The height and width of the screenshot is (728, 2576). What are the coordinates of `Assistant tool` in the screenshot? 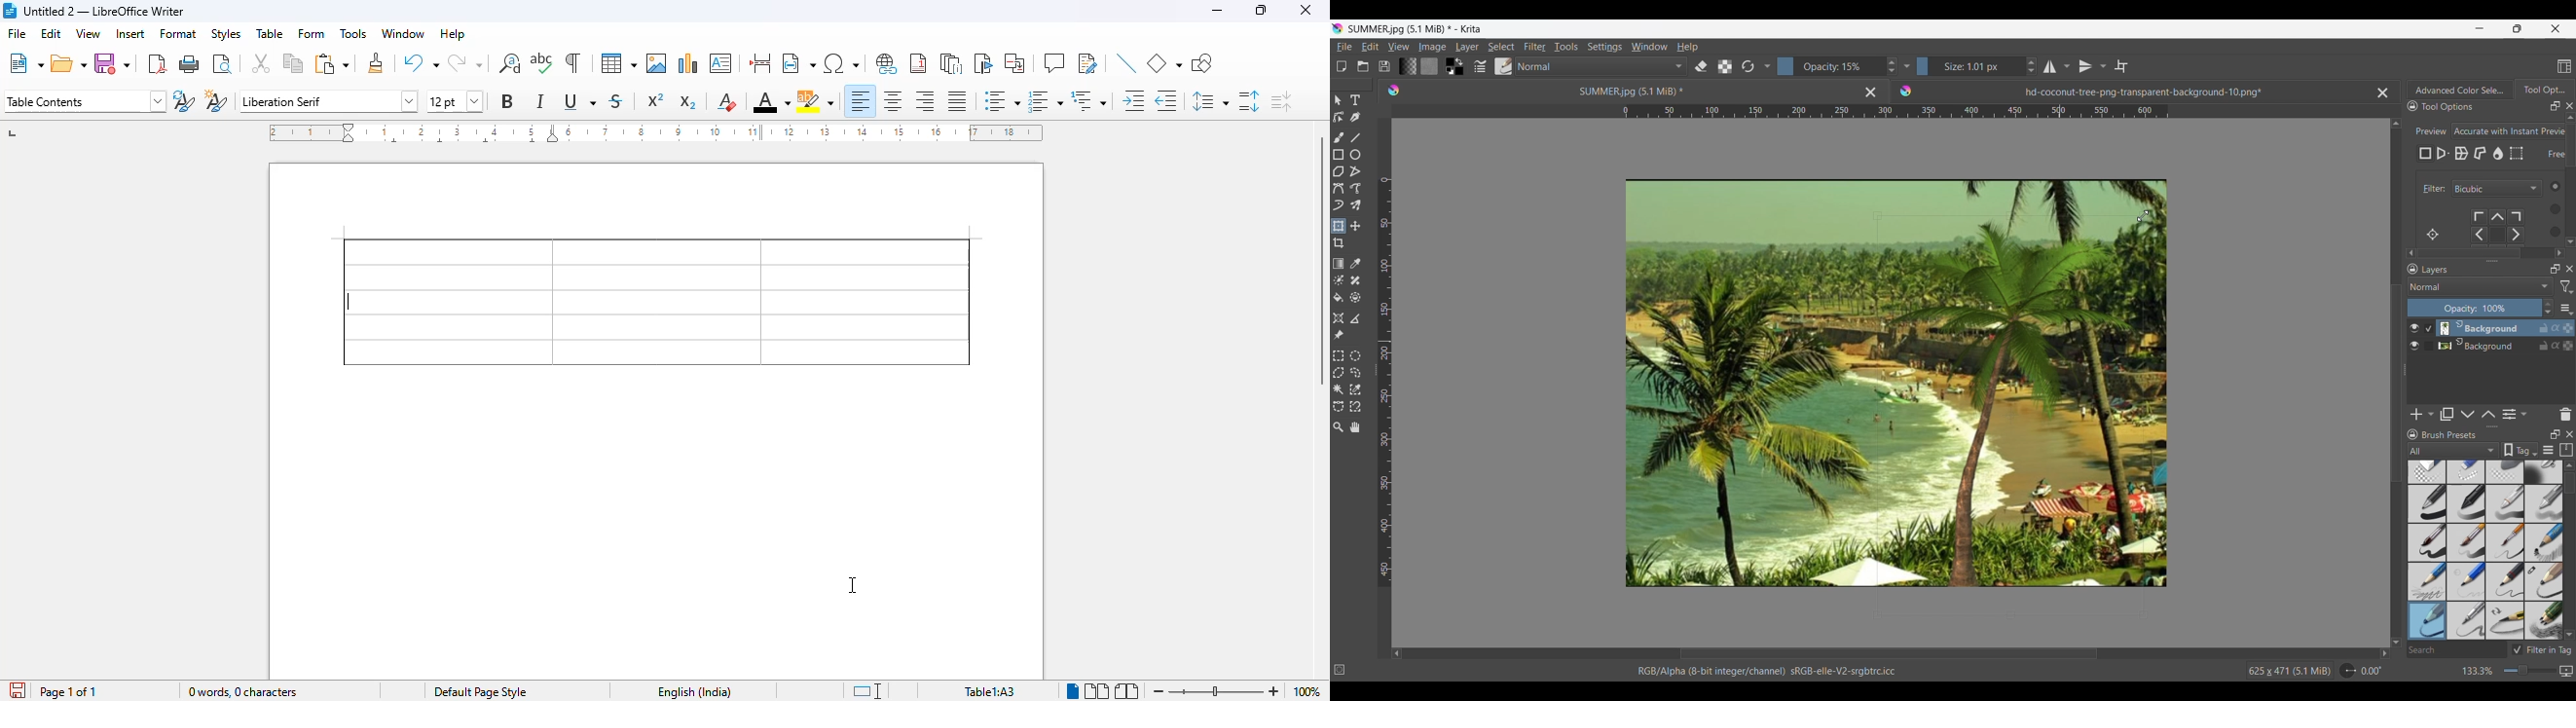 It's located at (1338, 318).